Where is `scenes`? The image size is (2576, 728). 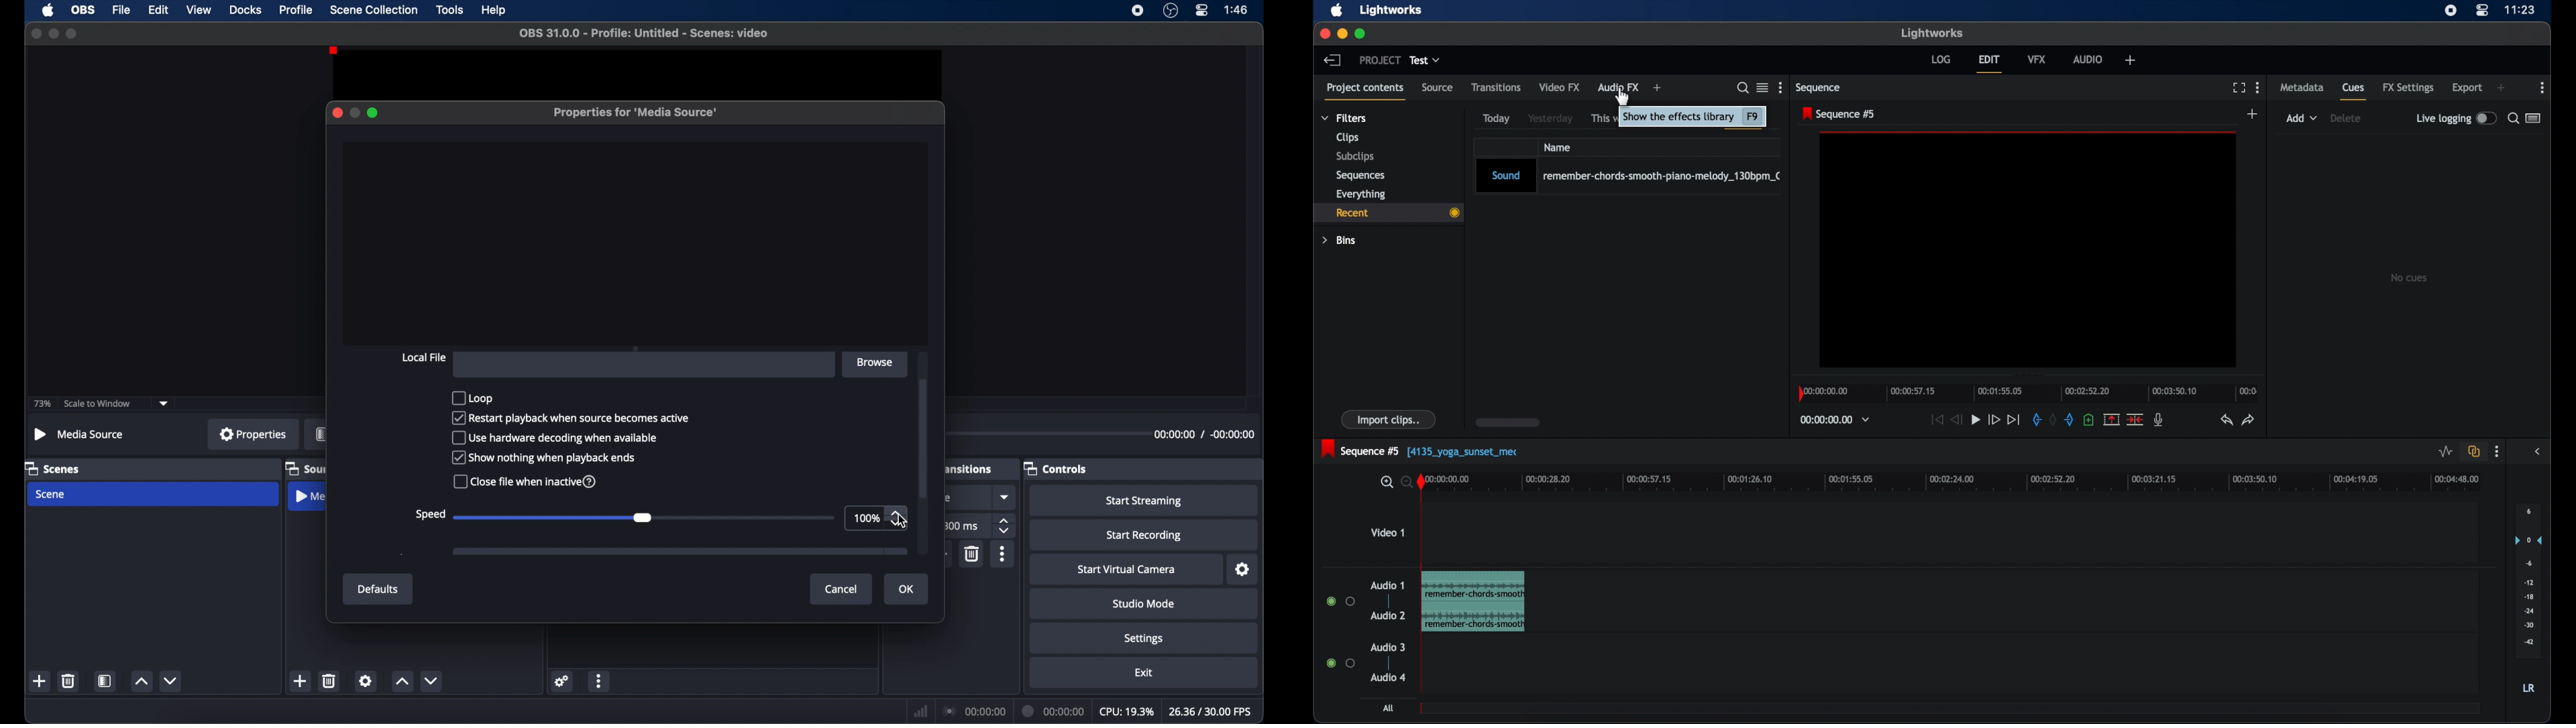 scenes is located at coordinates (52, 469).